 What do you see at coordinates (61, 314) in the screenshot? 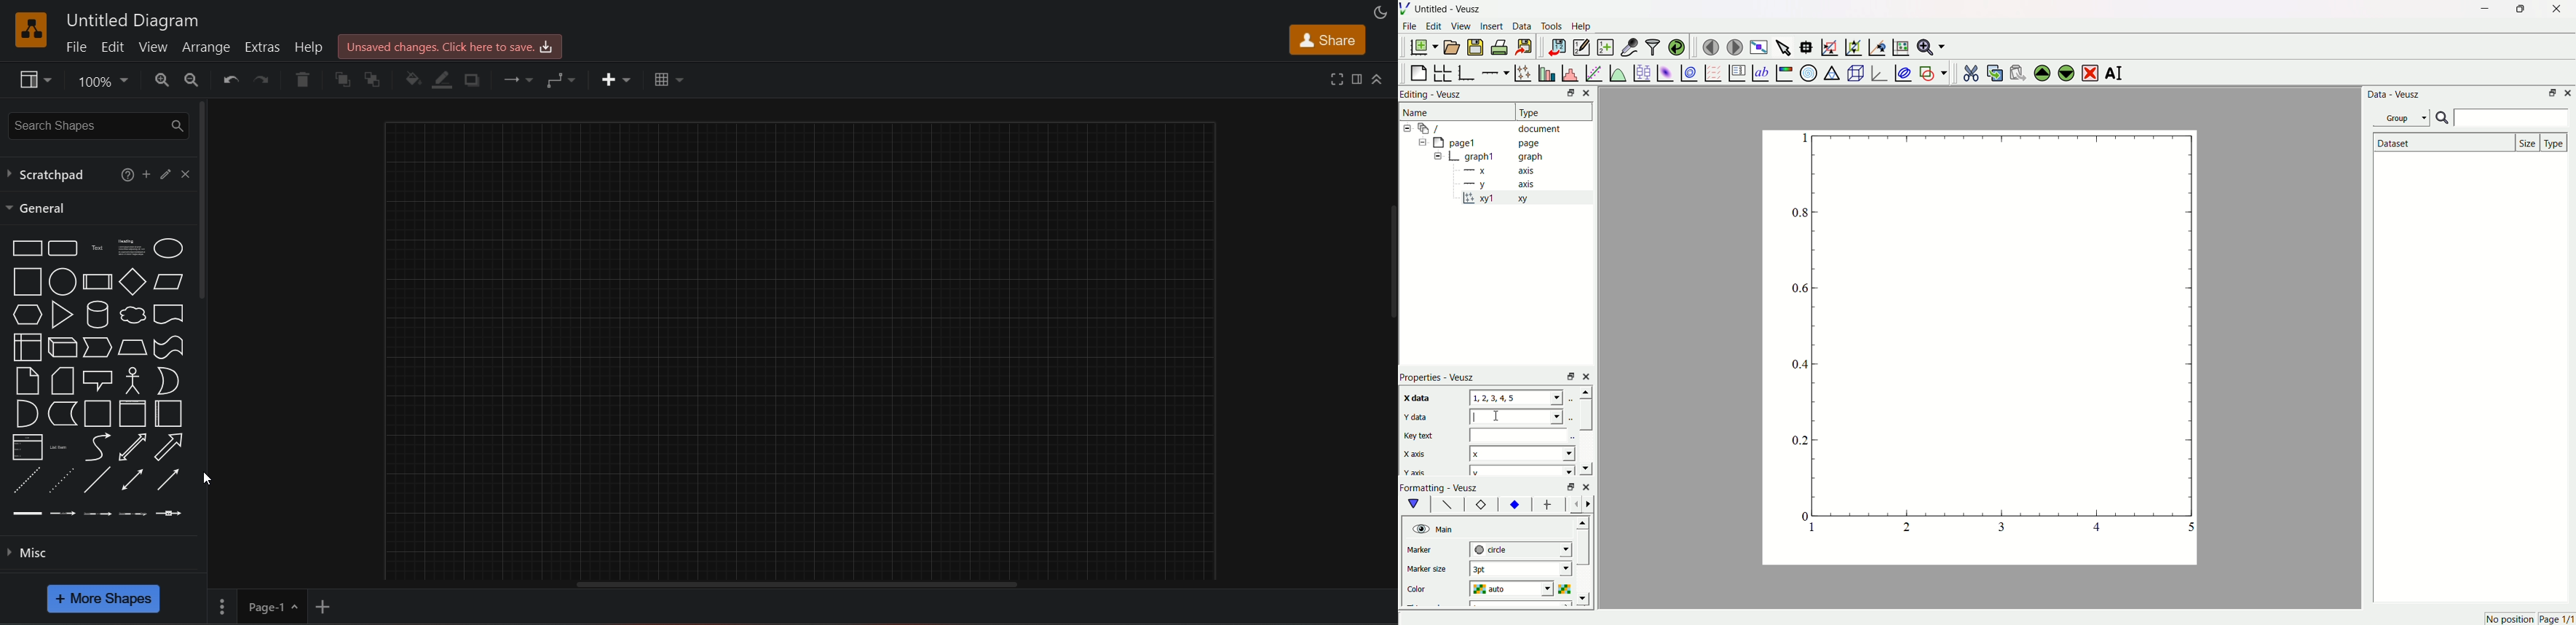
I see `triangle` at bounding box center [61, 314].